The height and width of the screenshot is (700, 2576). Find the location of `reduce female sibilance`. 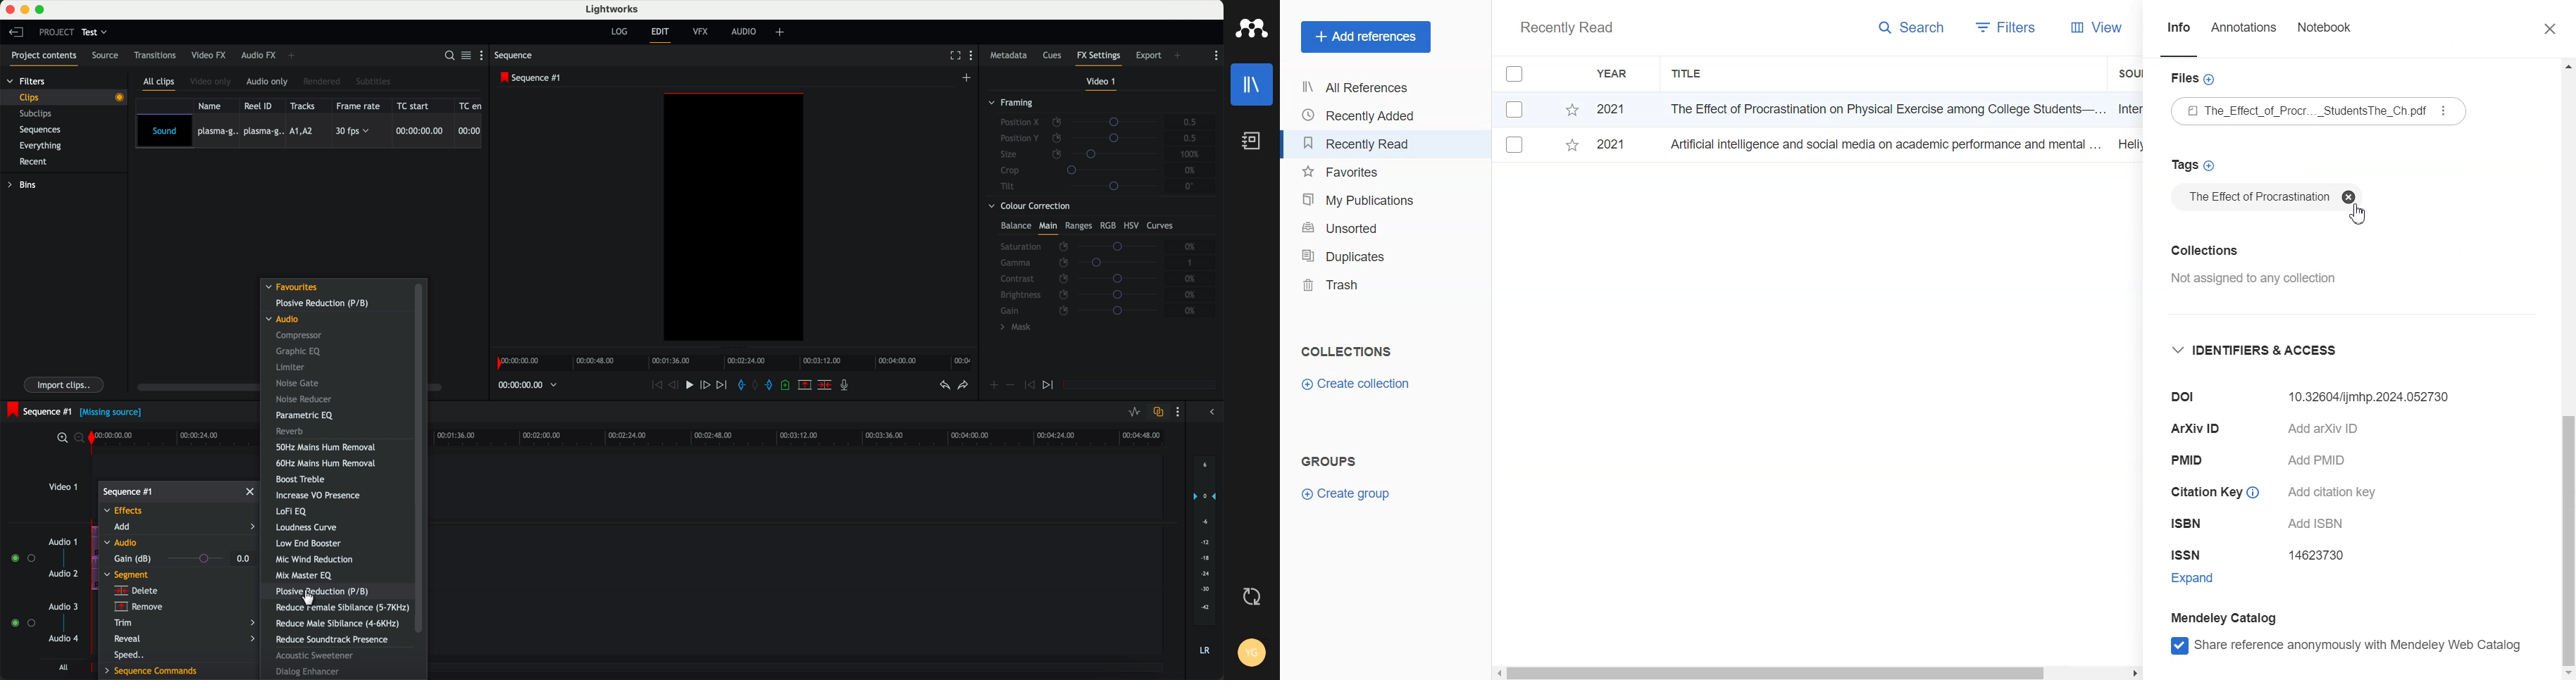

reduce female sibilance is located at coordinates (341, 608).